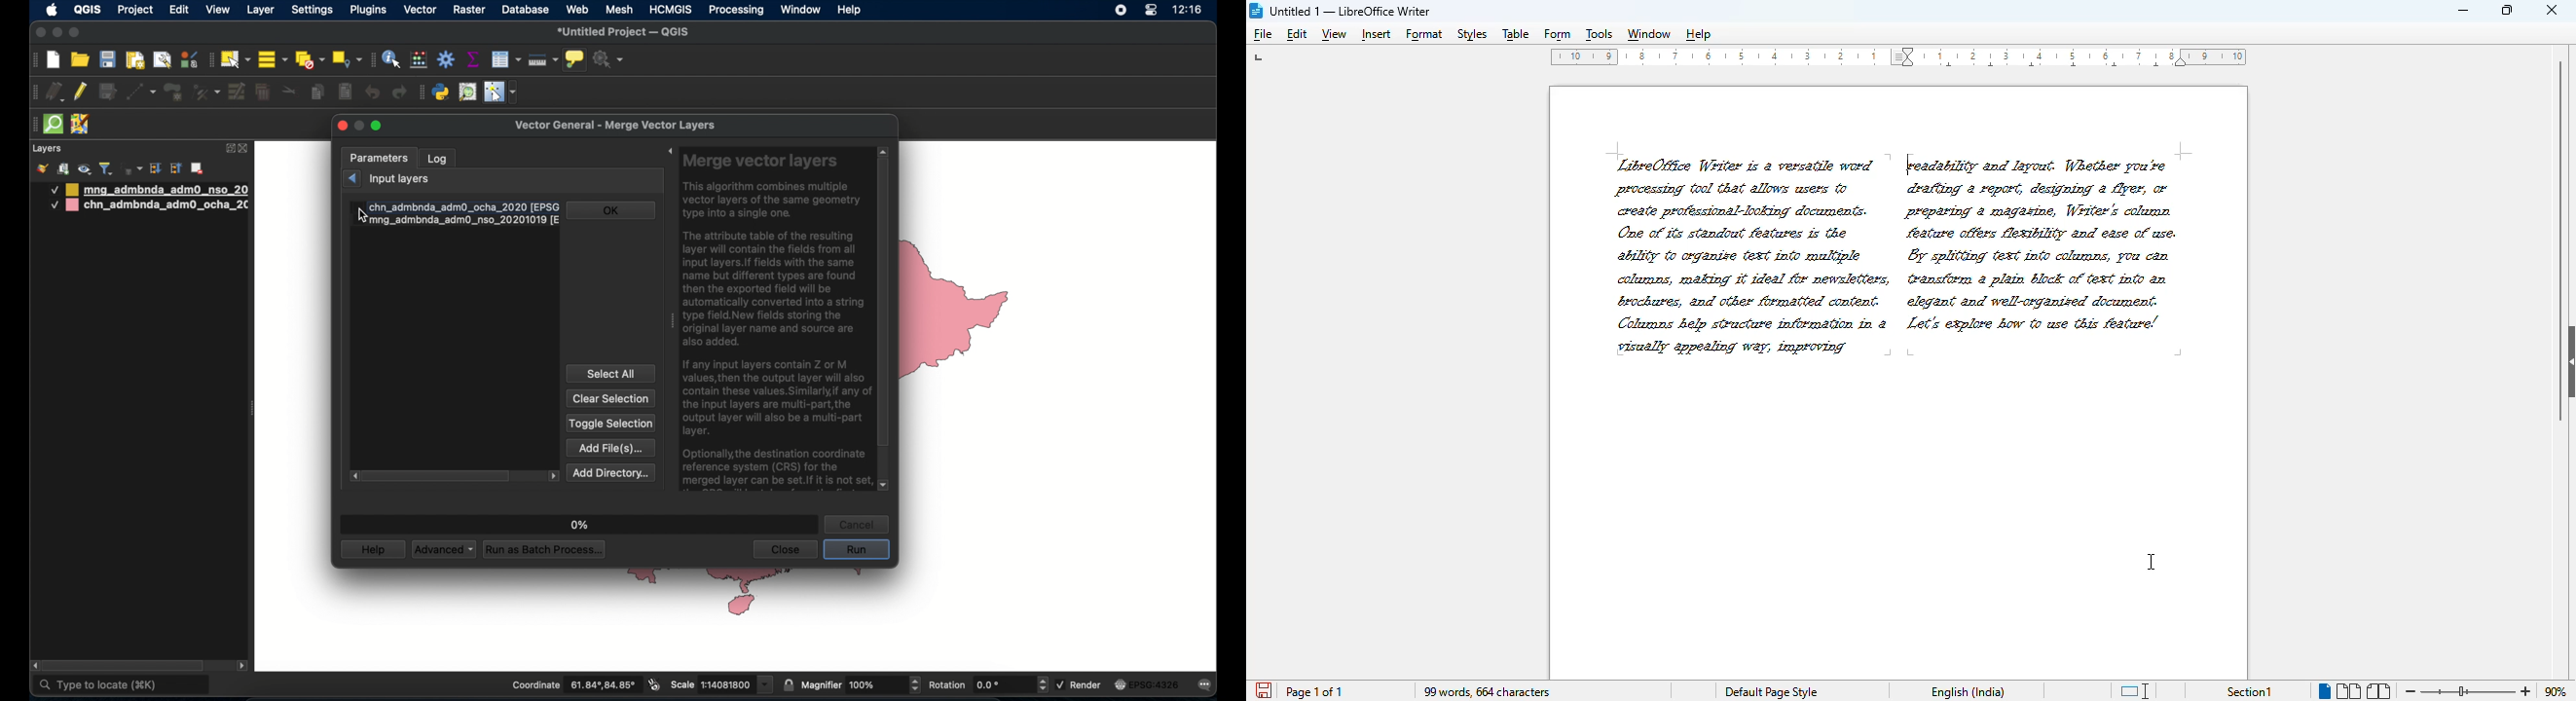 The width and height of the screenshot is (2576, 728). Describe the element at coordinates (652, 684) in the screenshot. I see `toggle extents and mouse position display` at that location.